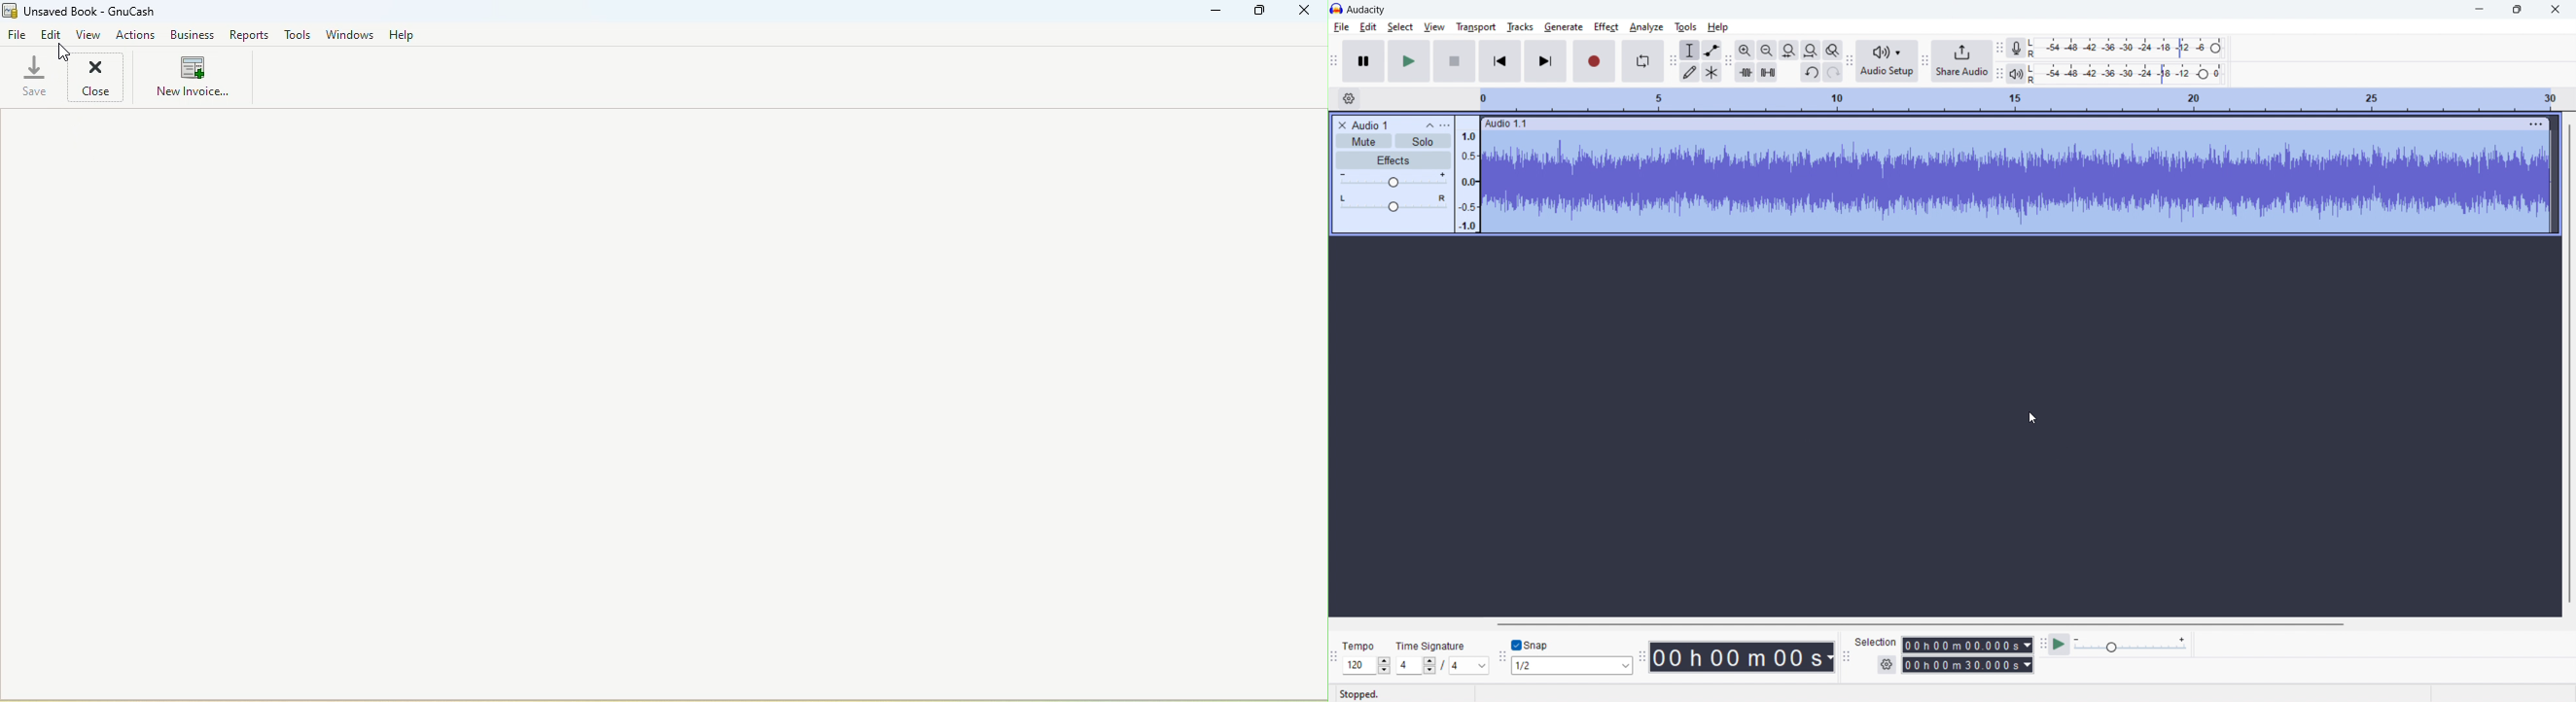  What do you see at coordinates (2060, 644) in the screenshot?
I see `play at speed` at bounding box center [2060, 644].